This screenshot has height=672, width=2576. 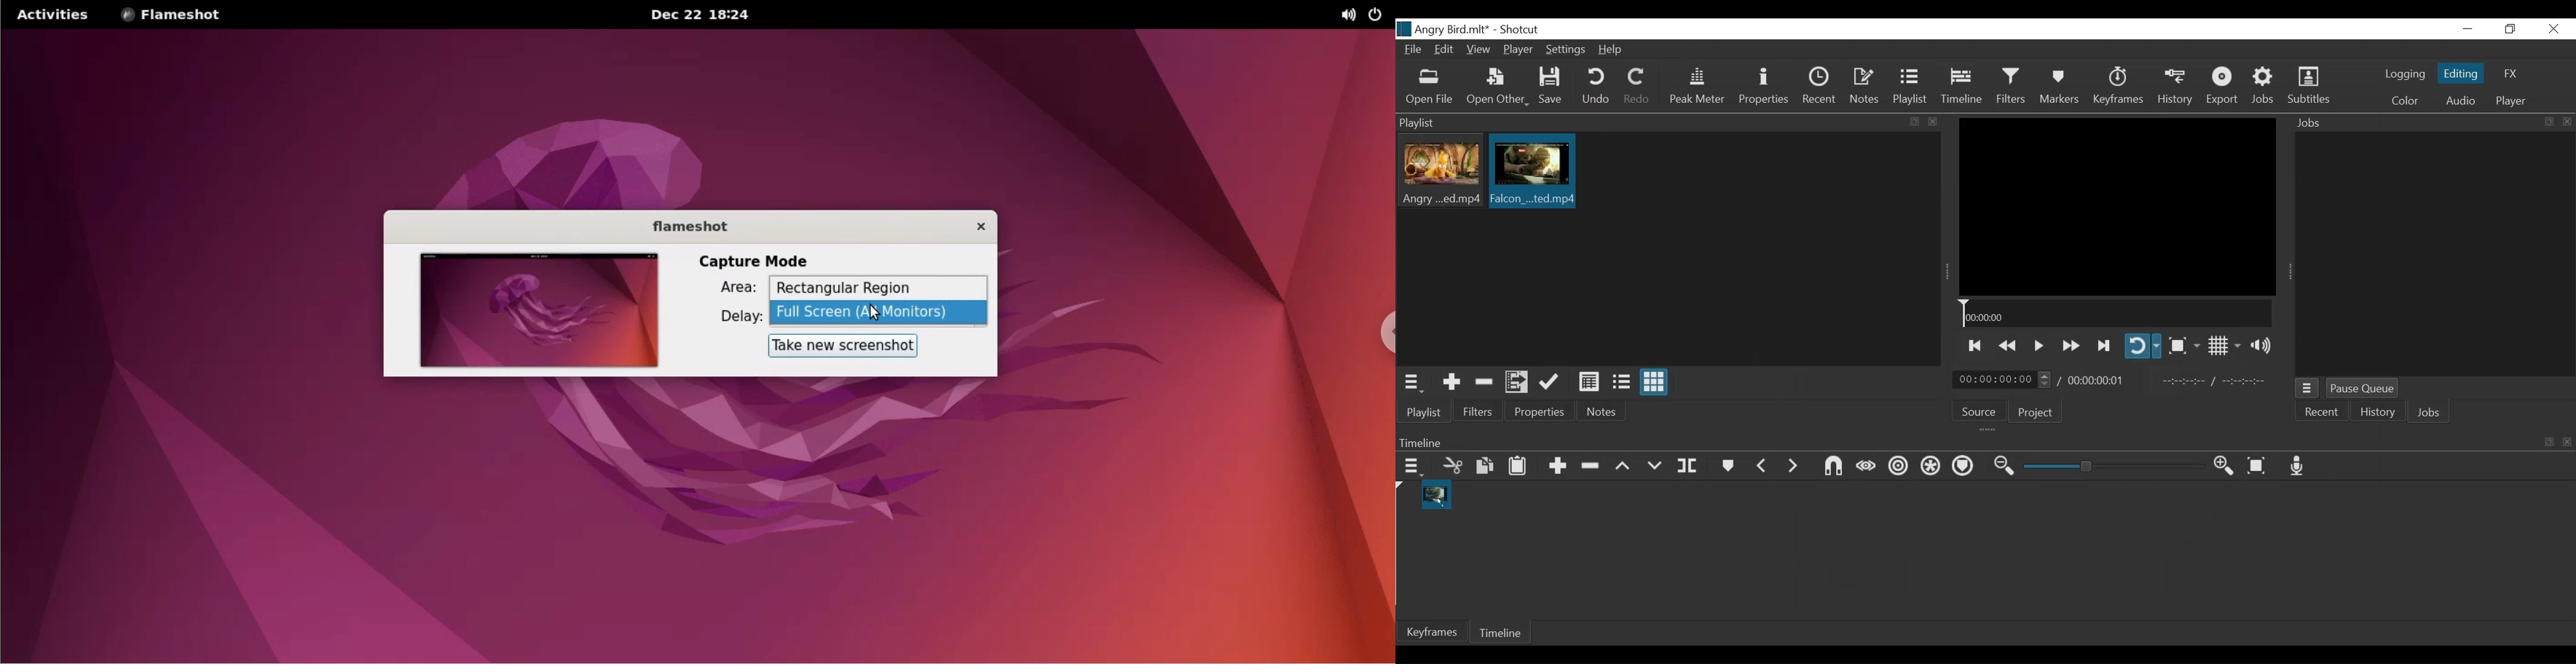 I want to click on Timeline, so click(x=1496, y=634).